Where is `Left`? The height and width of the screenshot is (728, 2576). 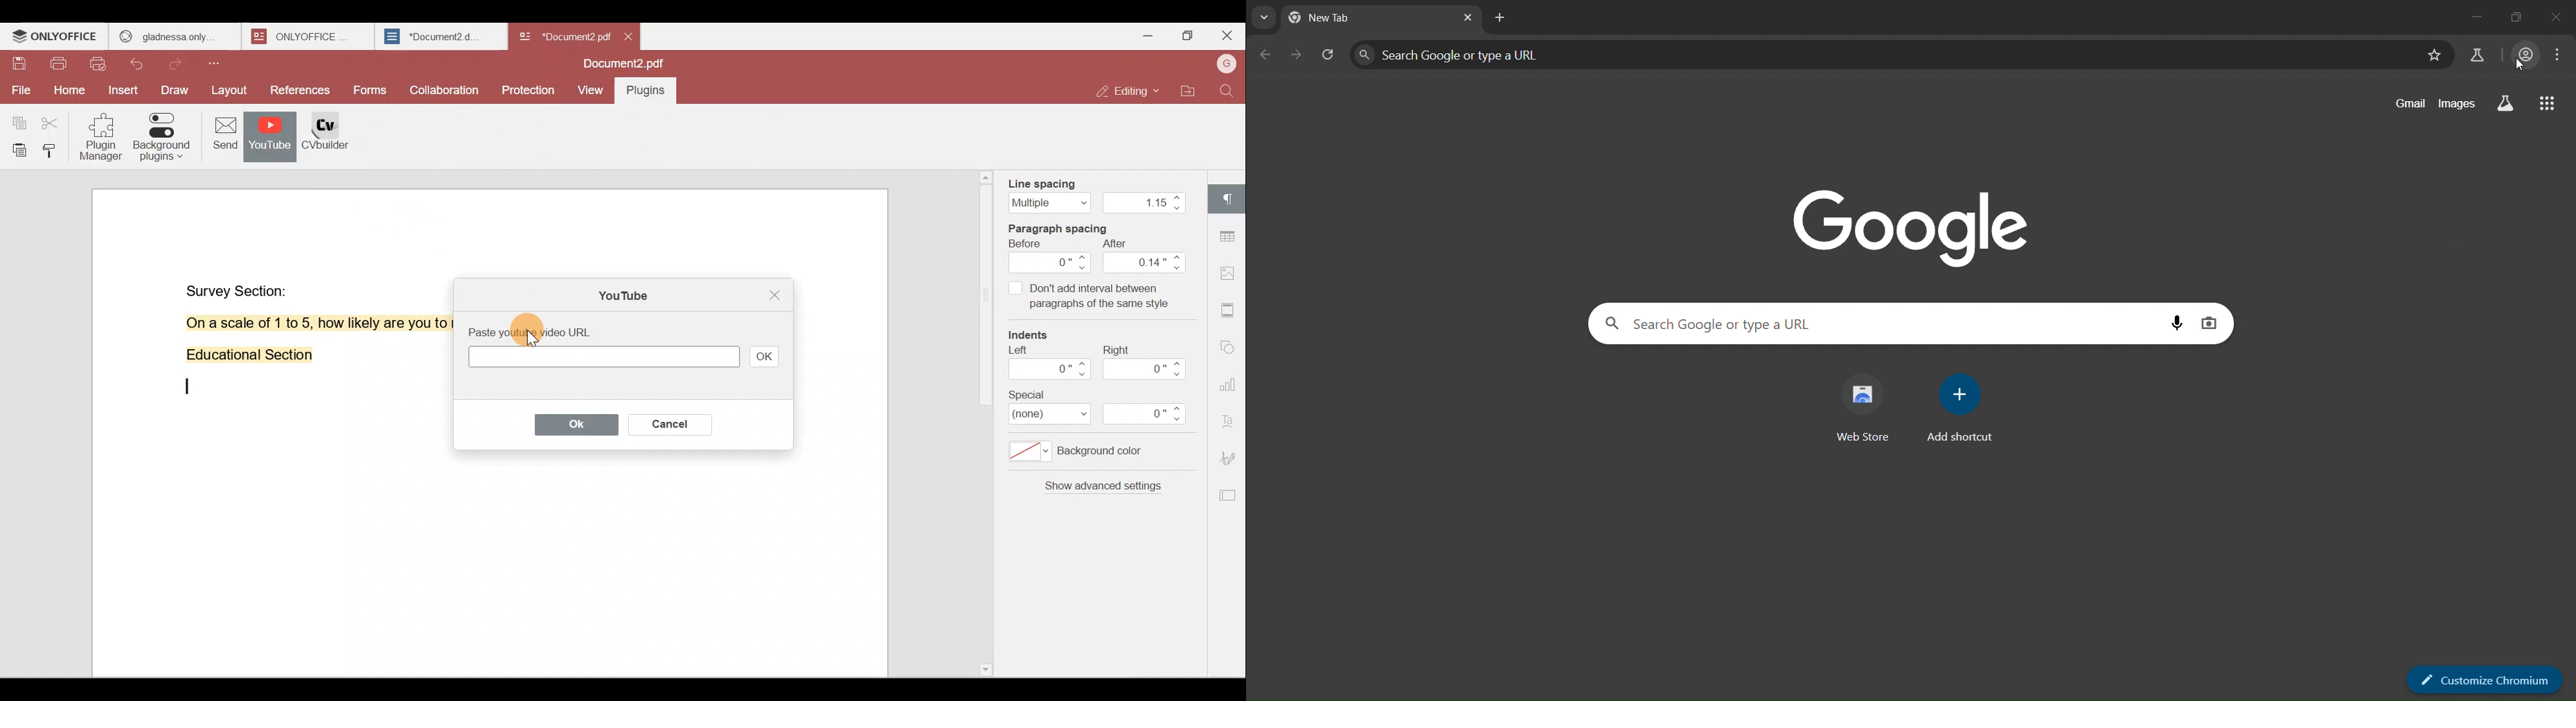 Left is located at coordinates (1047, 367).